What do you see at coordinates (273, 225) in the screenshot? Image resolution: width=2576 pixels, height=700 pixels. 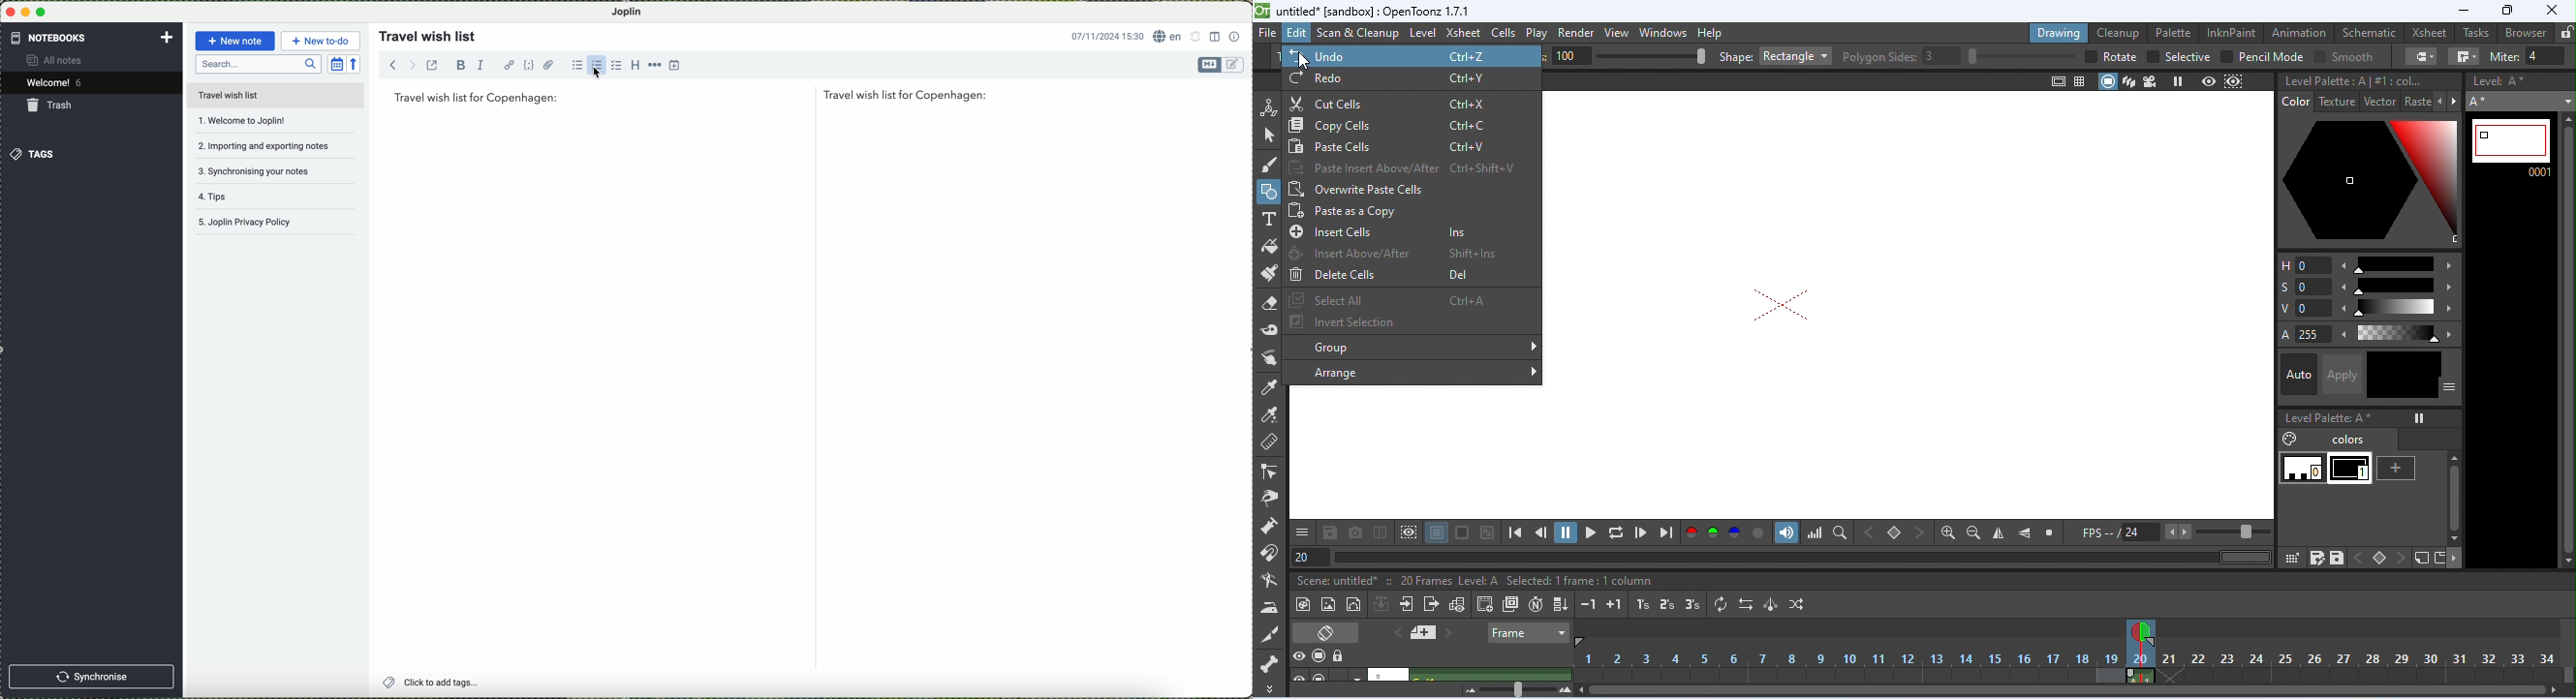 I see `Joplin privacy policy` at bounding box center [273, 225].